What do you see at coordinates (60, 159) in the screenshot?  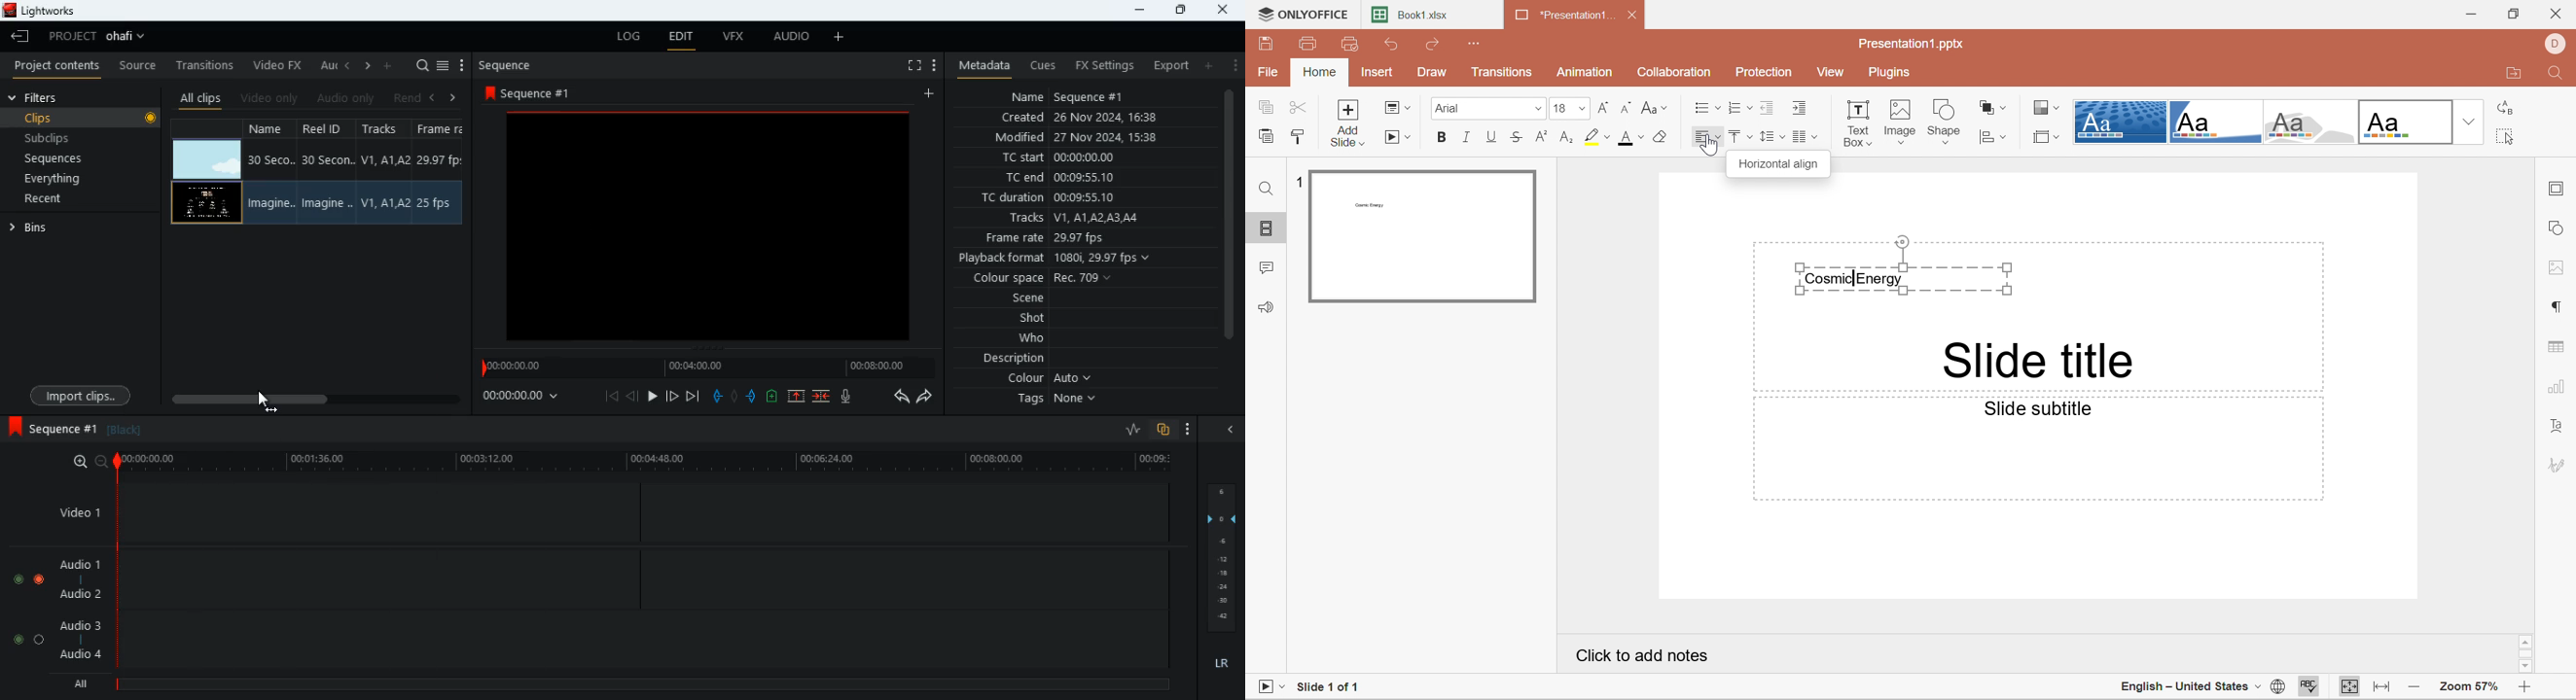 I see `sequences` at bounding box center [60, 159].